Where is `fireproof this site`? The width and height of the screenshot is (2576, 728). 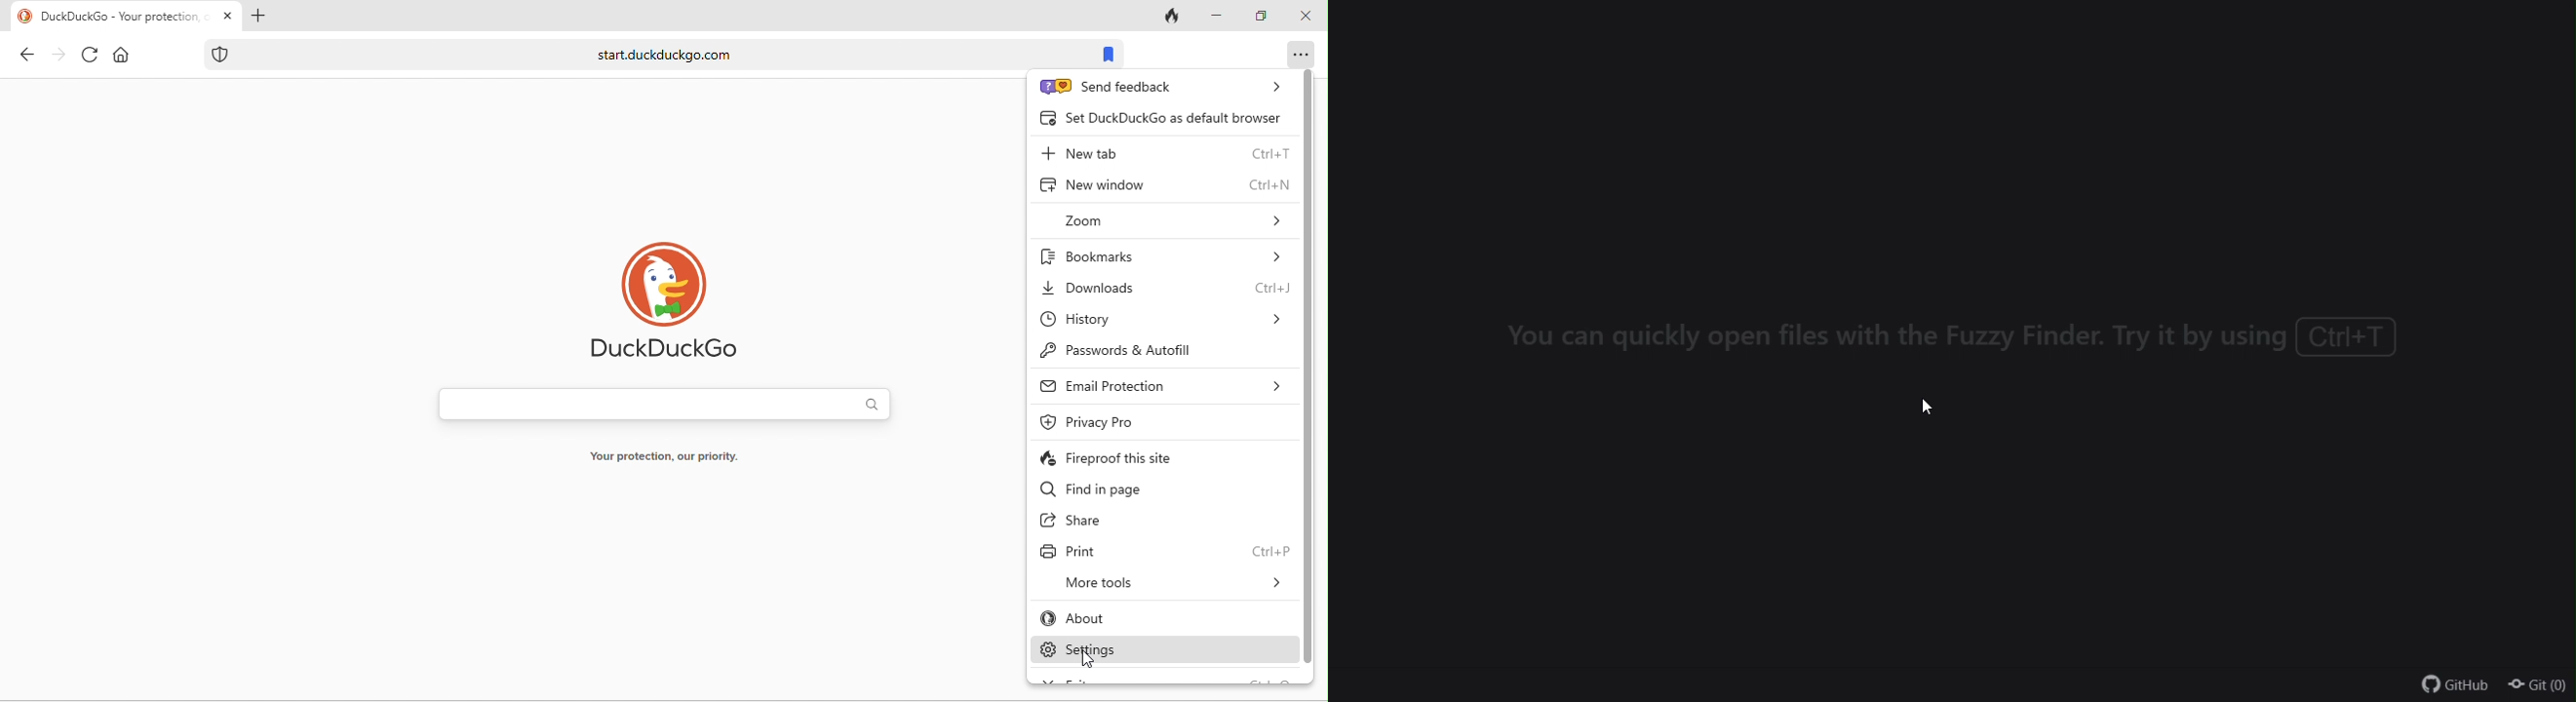 fireproof this site is located at coordinates (1137, 456).